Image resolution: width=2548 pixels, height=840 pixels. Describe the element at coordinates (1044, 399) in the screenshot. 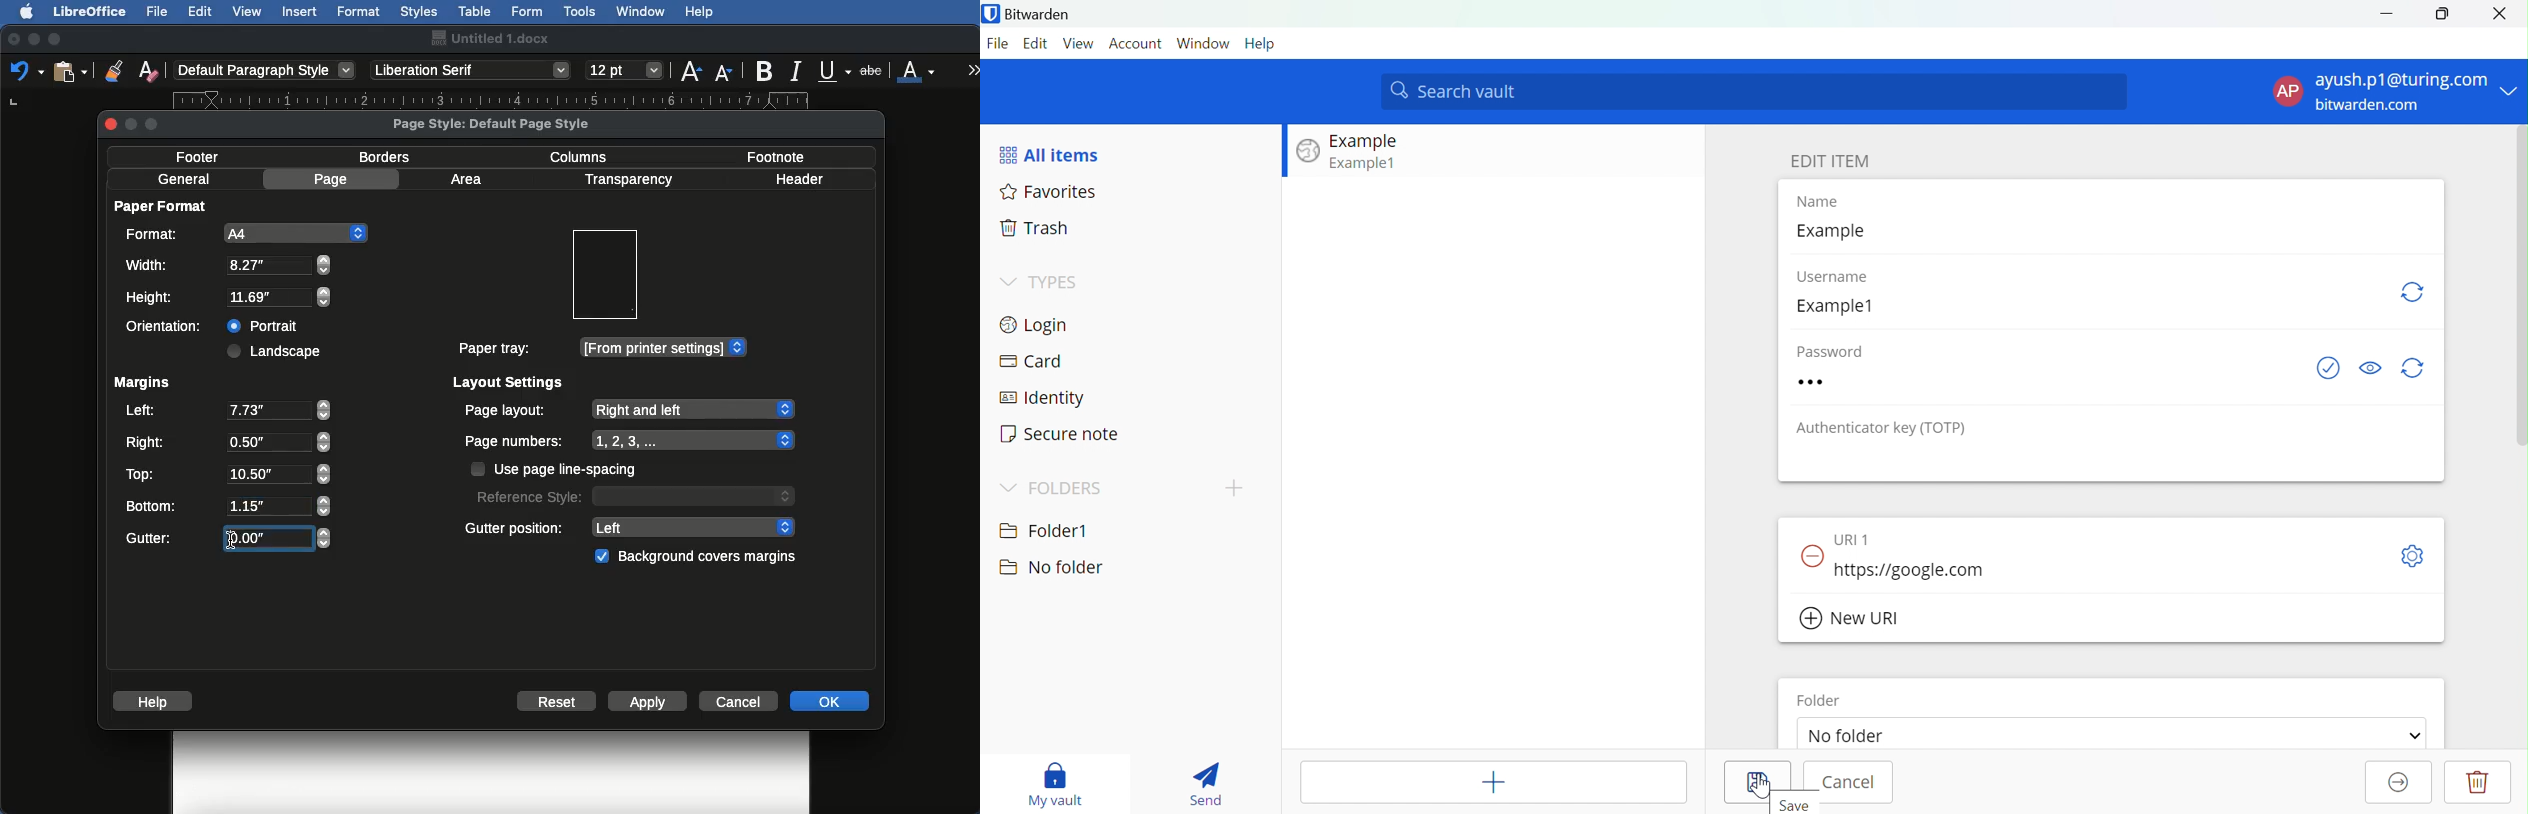

I see `Identity` at that location.